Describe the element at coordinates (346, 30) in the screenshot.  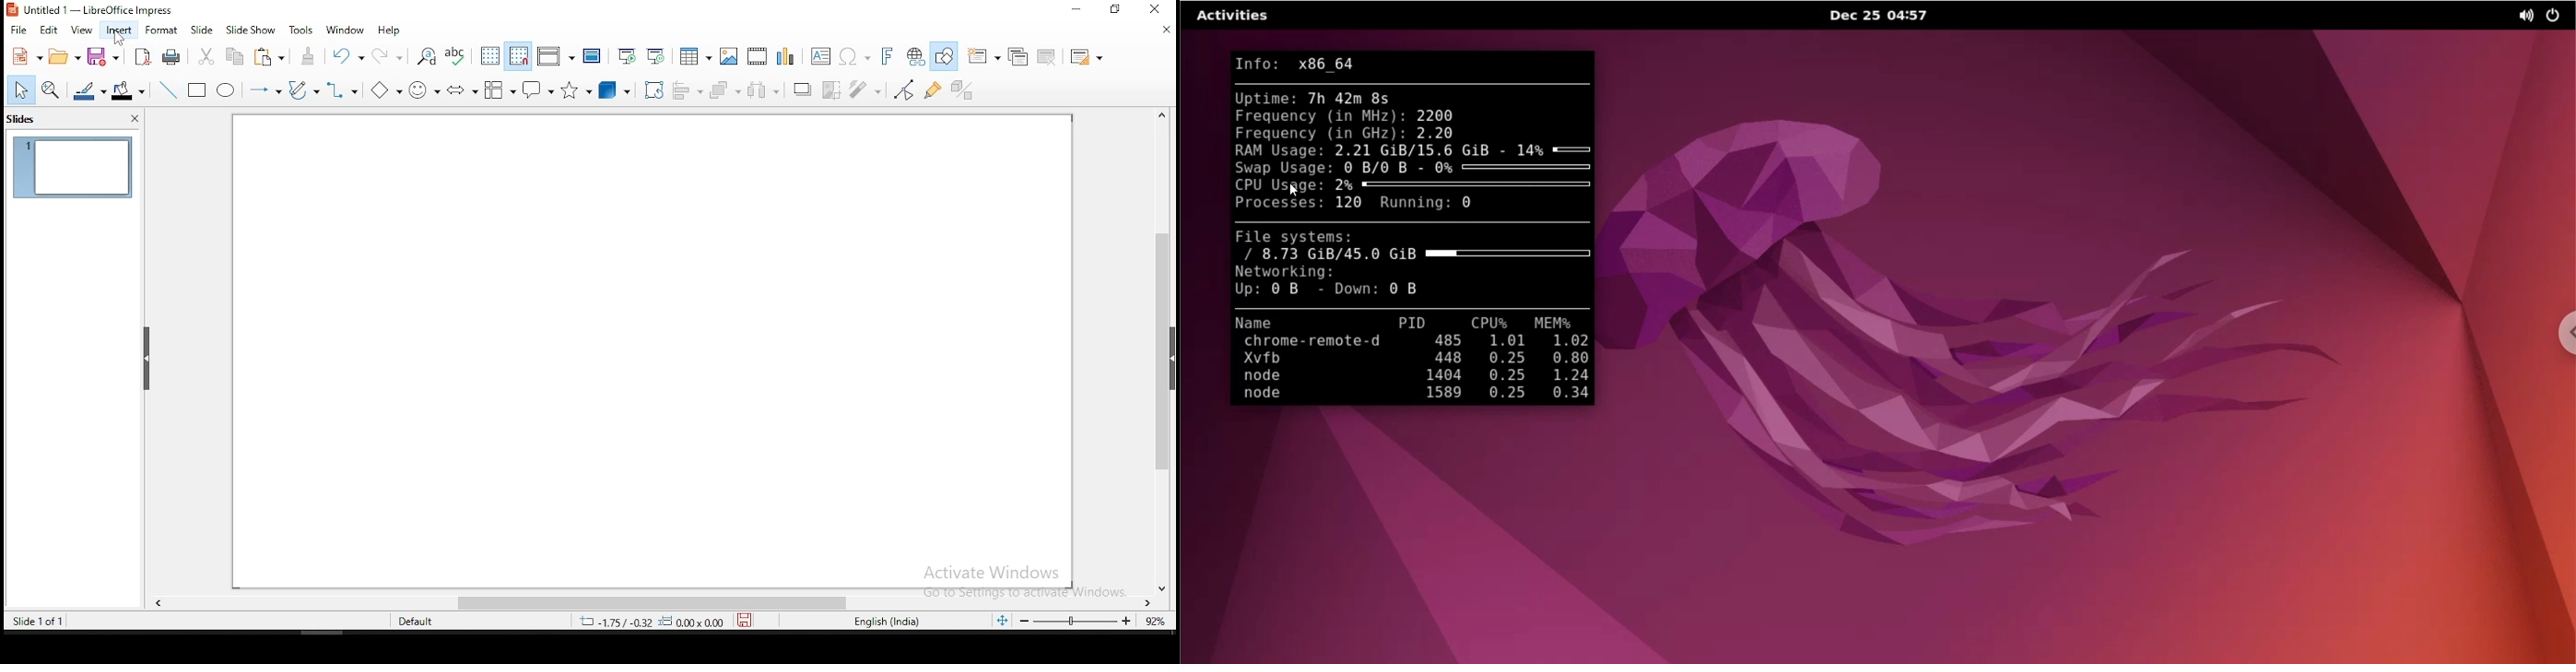
I see `window` at that location.